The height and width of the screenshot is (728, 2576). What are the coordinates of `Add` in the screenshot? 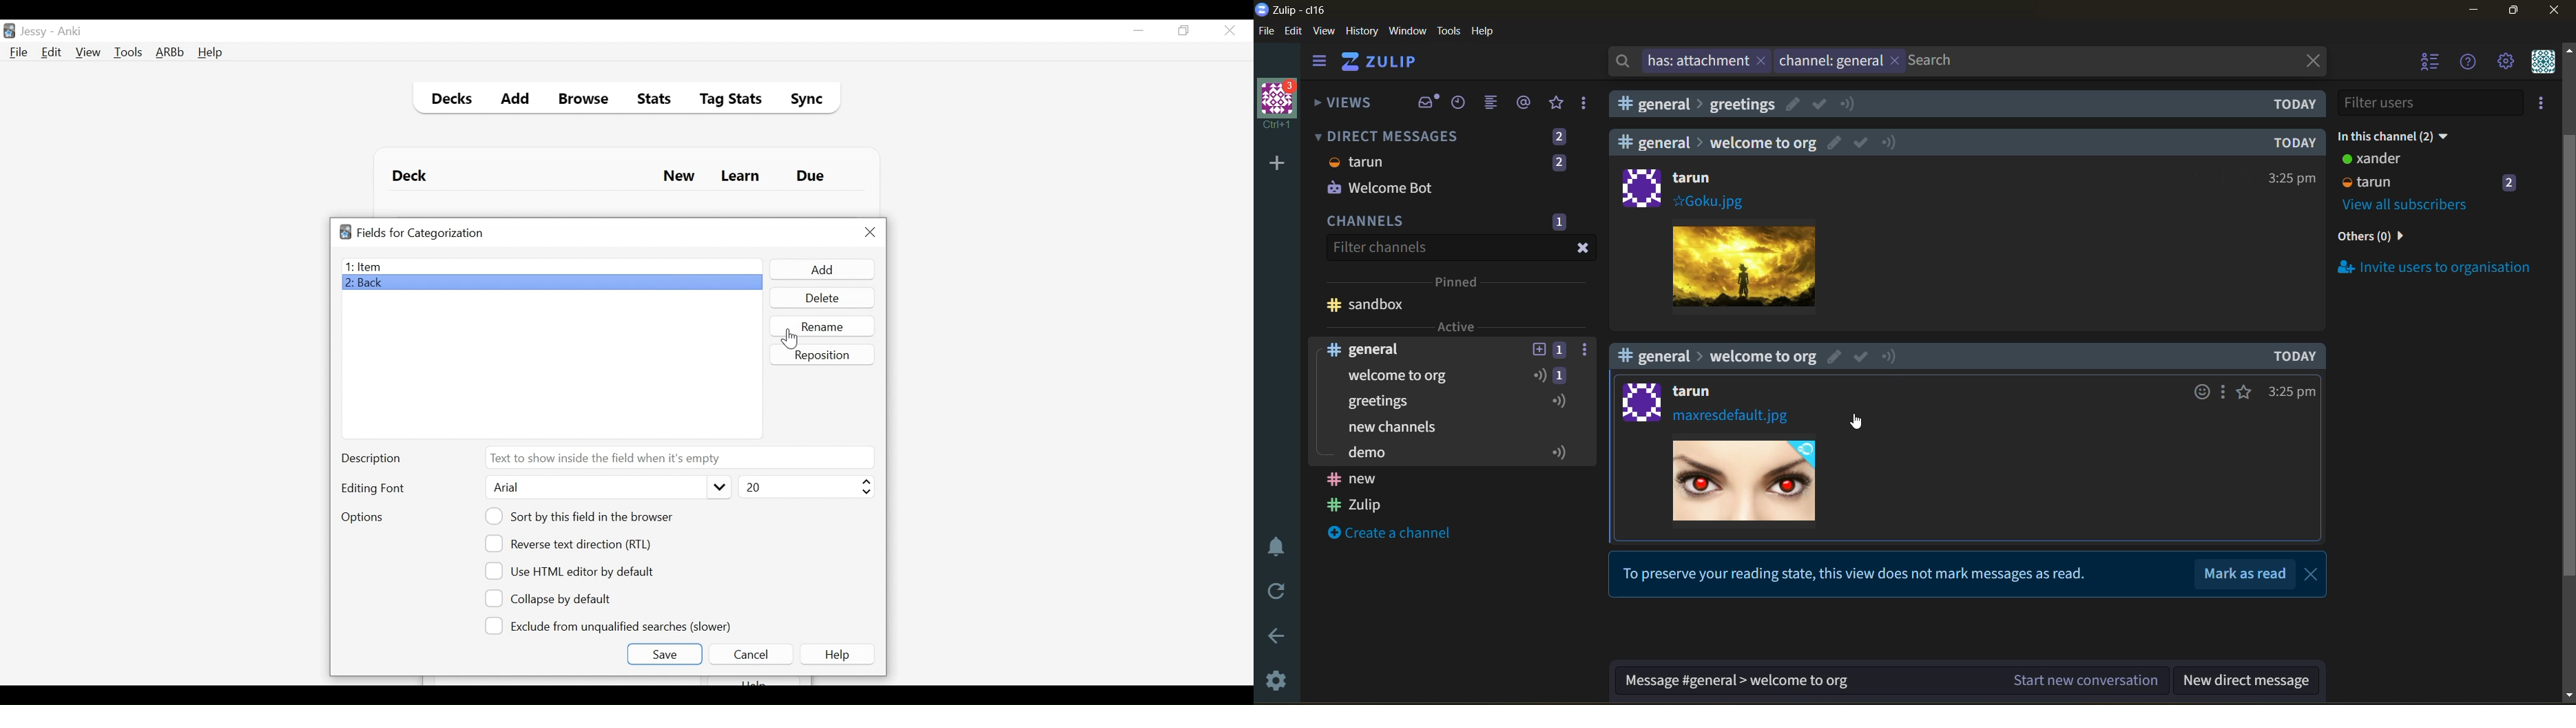 It's located at (516, 101).